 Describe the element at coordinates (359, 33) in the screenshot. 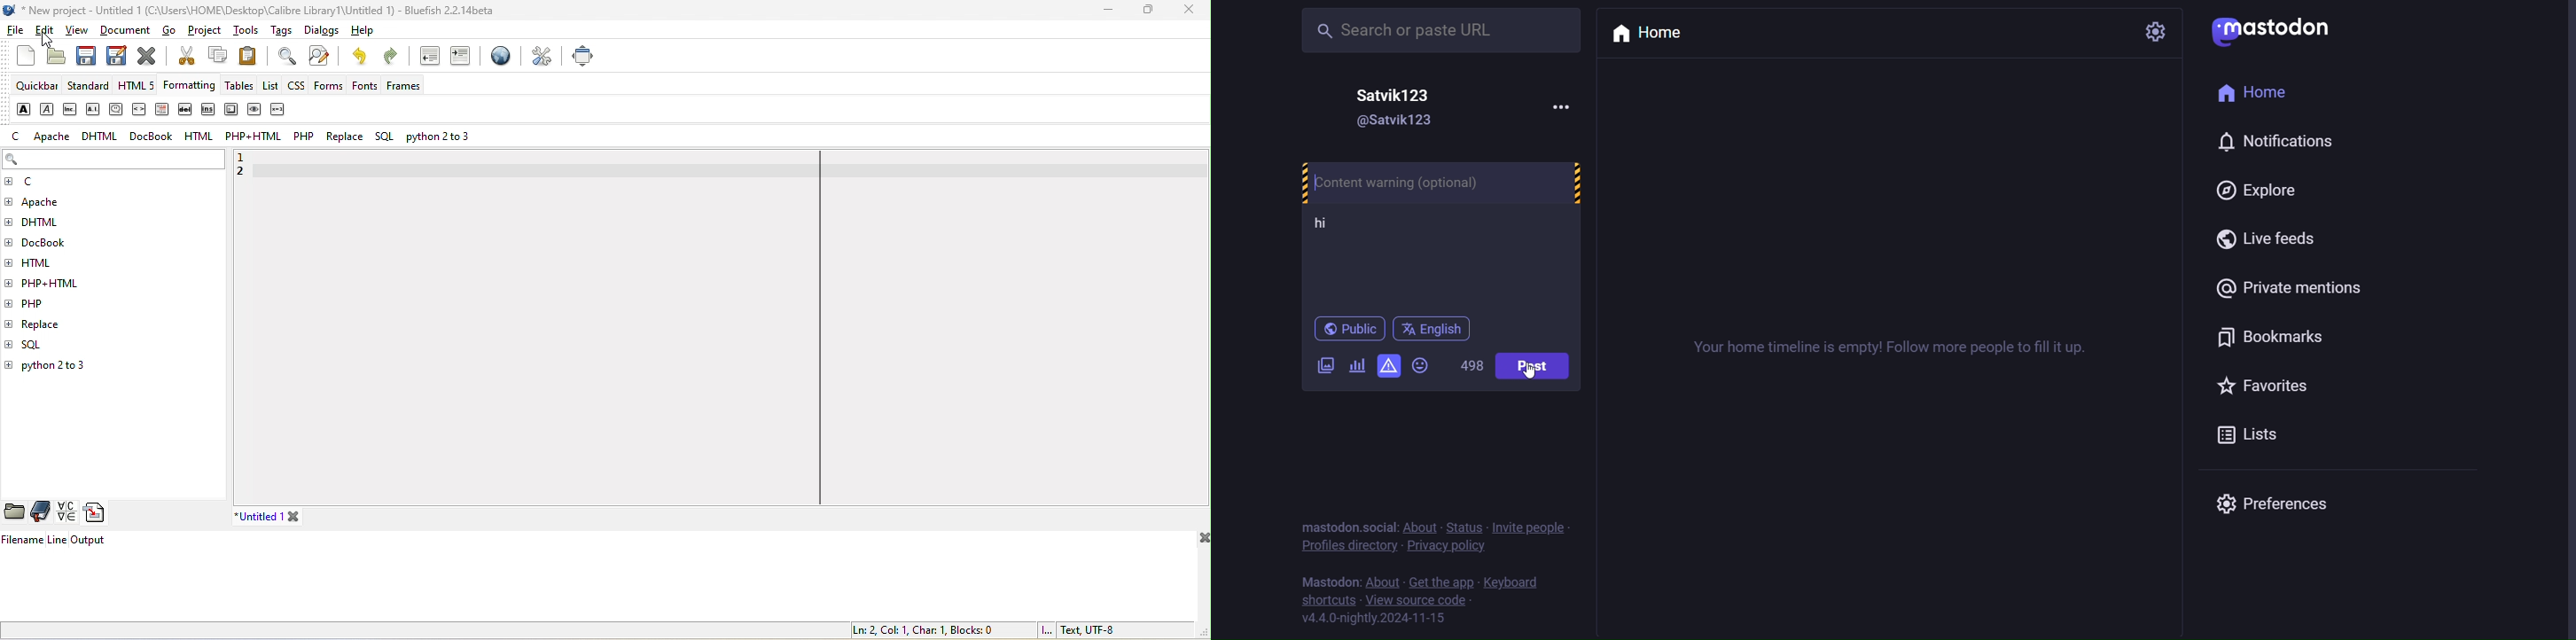

I see `help` at that location.